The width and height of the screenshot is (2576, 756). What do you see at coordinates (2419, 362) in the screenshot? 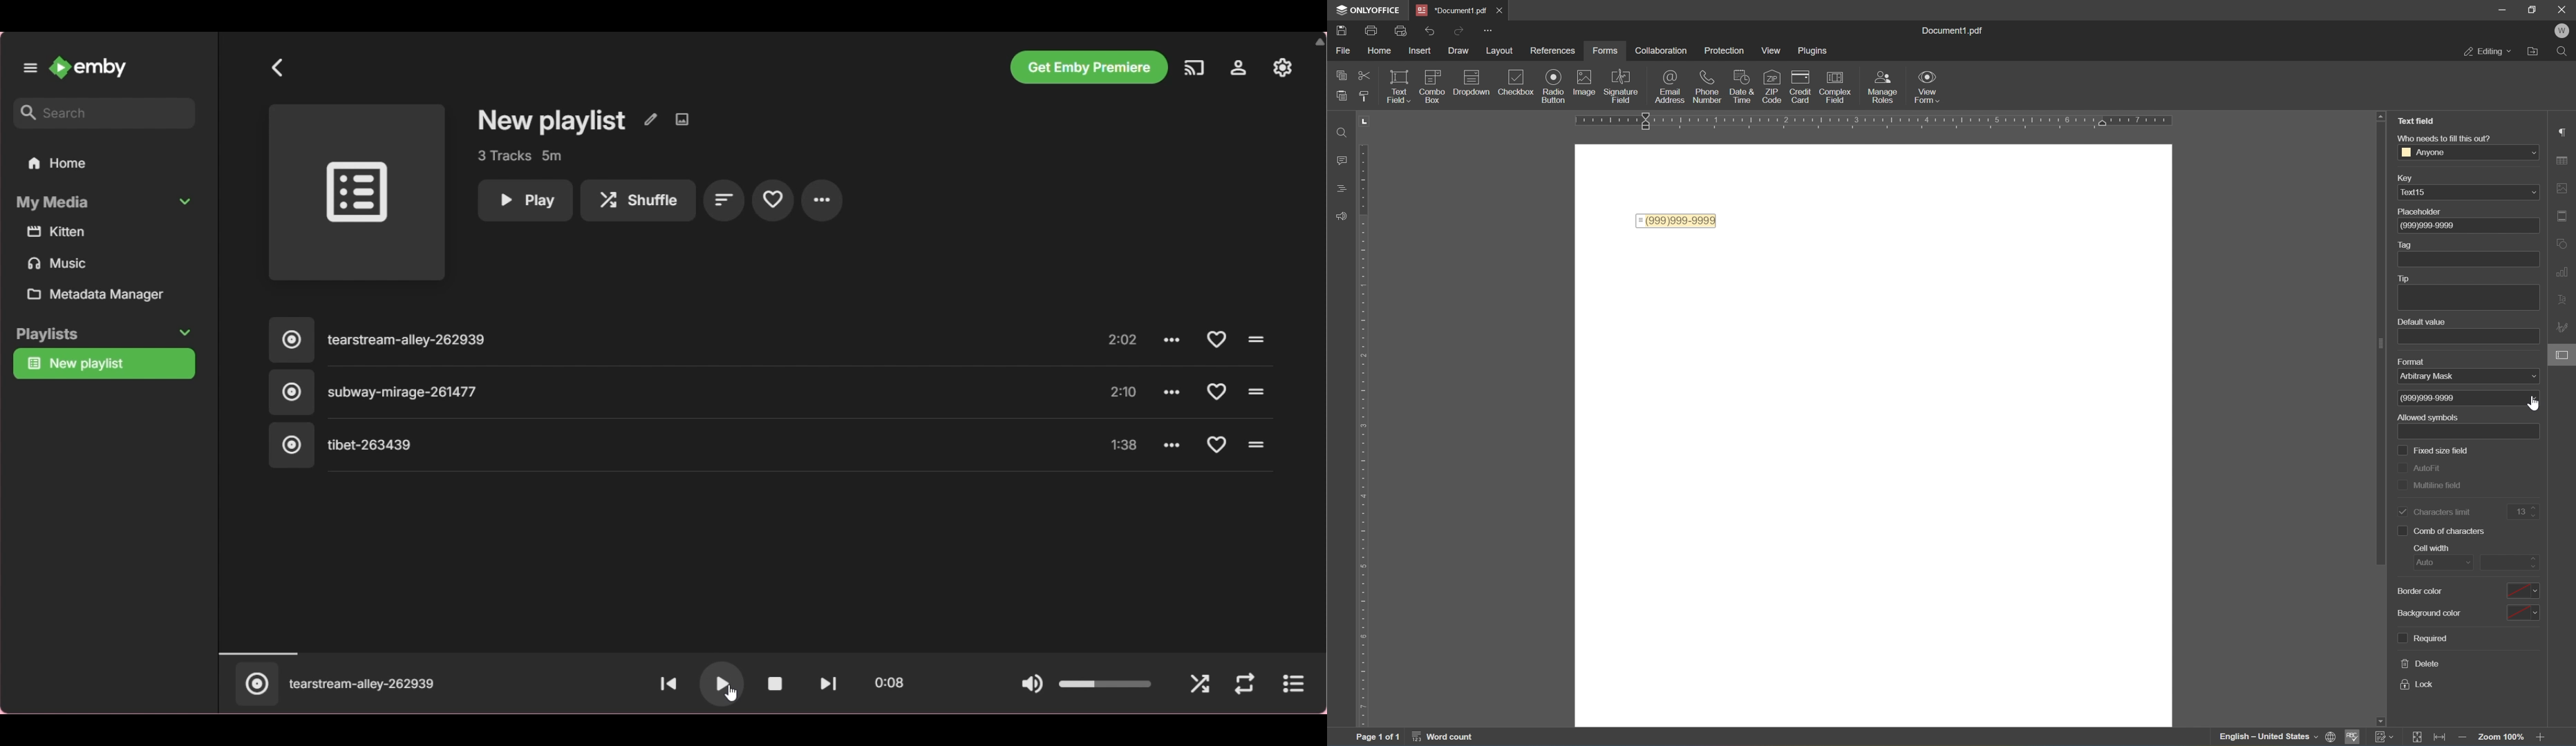
I see `format` at bounding box center [2419, 362].